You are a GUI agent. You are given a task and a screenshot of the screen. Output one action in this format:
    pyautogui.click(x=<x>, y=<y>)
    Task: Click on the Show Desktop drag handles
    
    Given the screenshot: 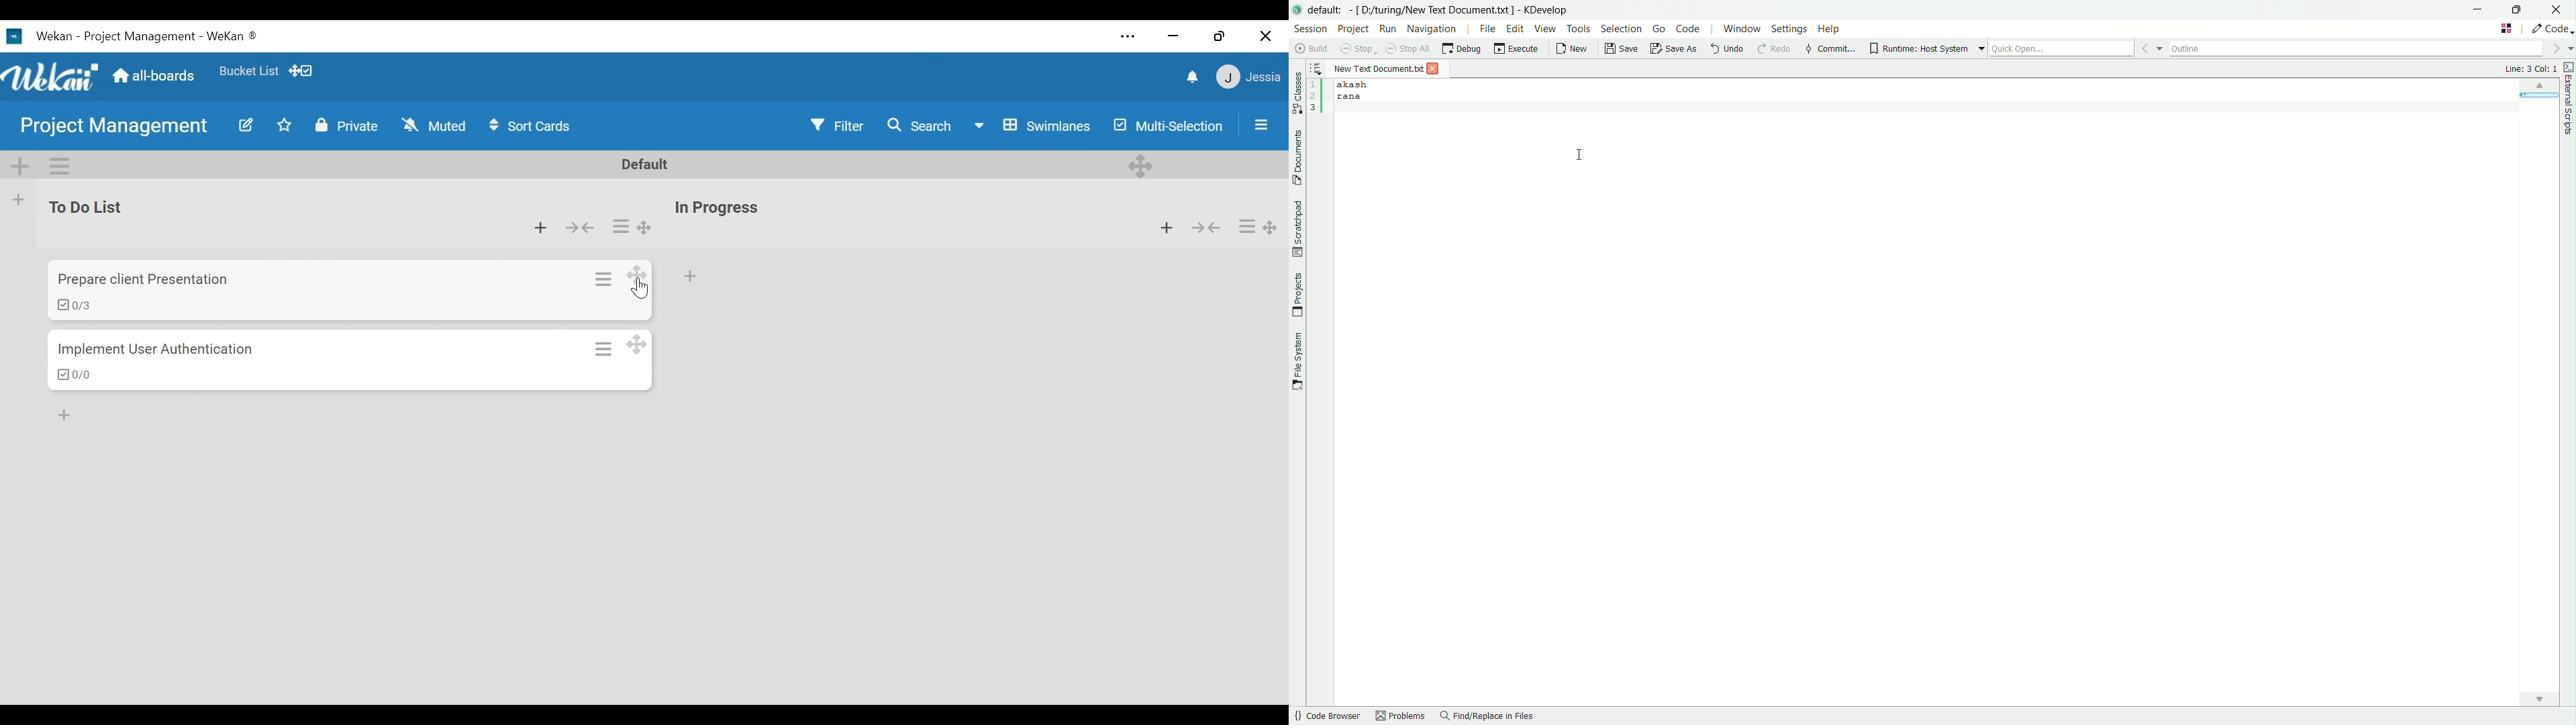 What is the action you would take?
    pyautogui.click(x=301, y=71)
    